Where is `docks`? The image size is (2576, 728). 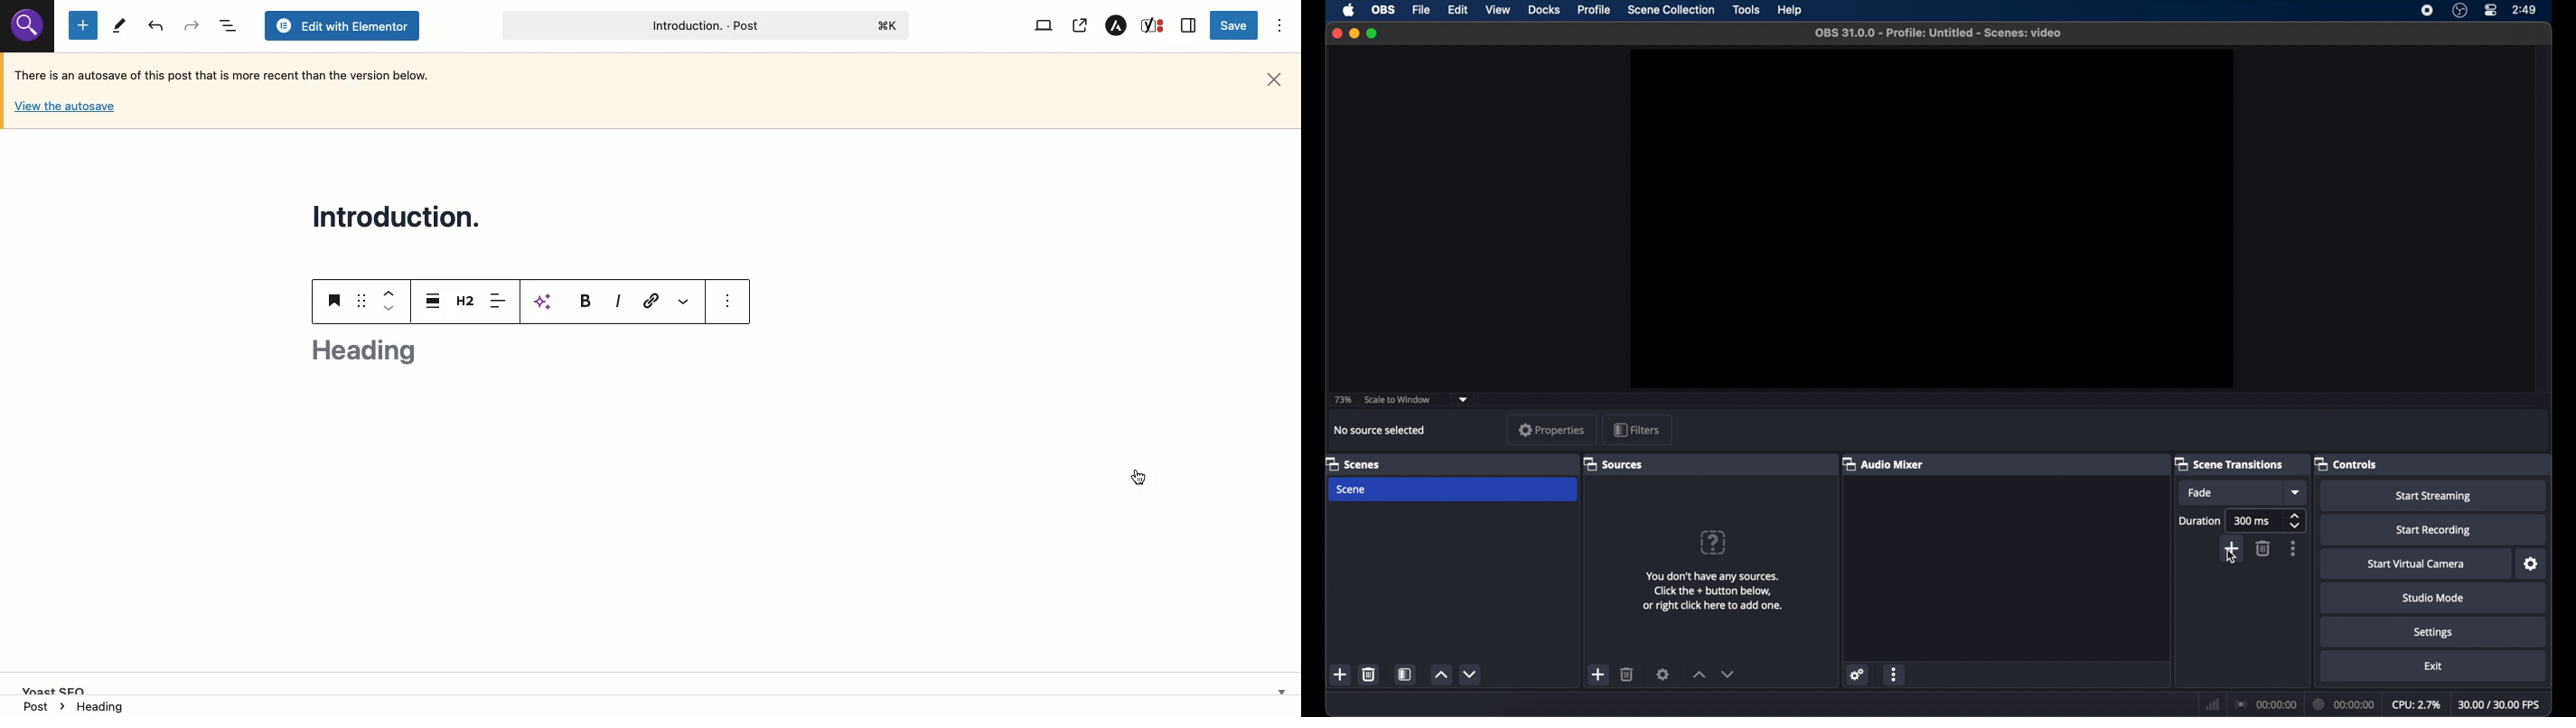
docks is located at coordinates (1544, 10).